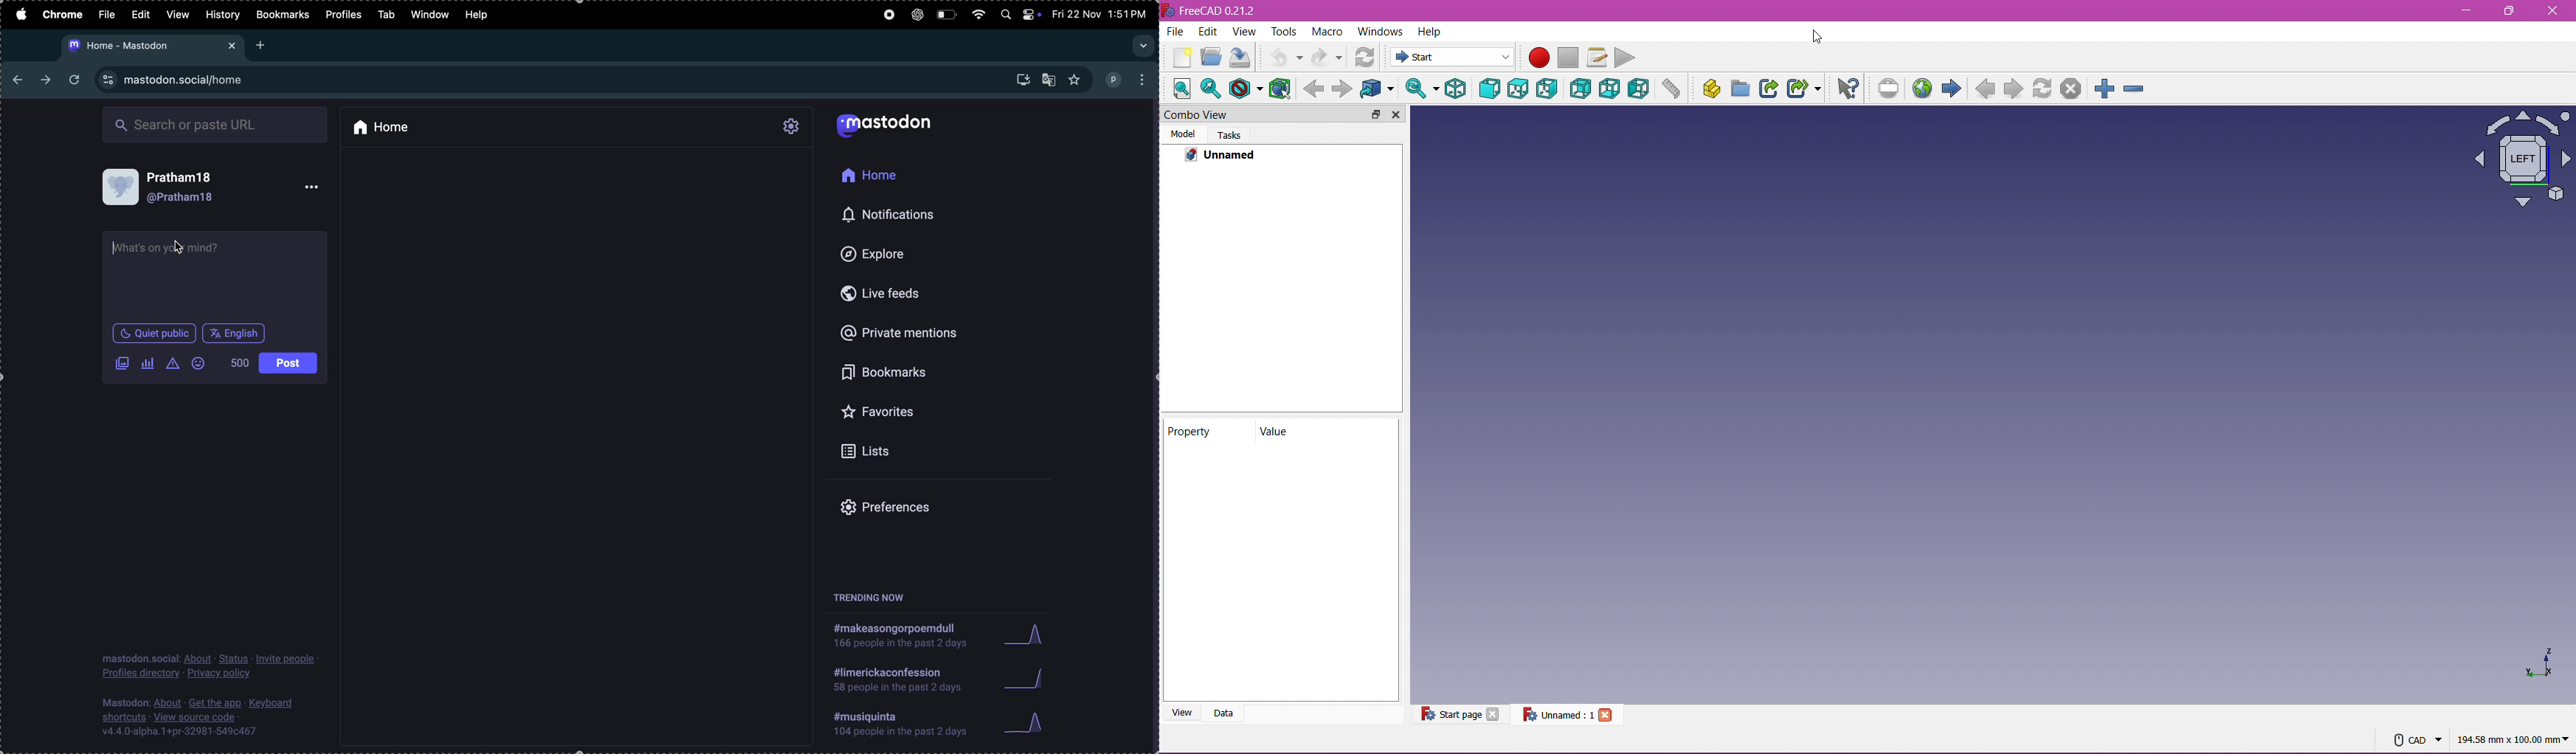 The image size is (2576, 756). I want to click on poll, so click(144, 364).